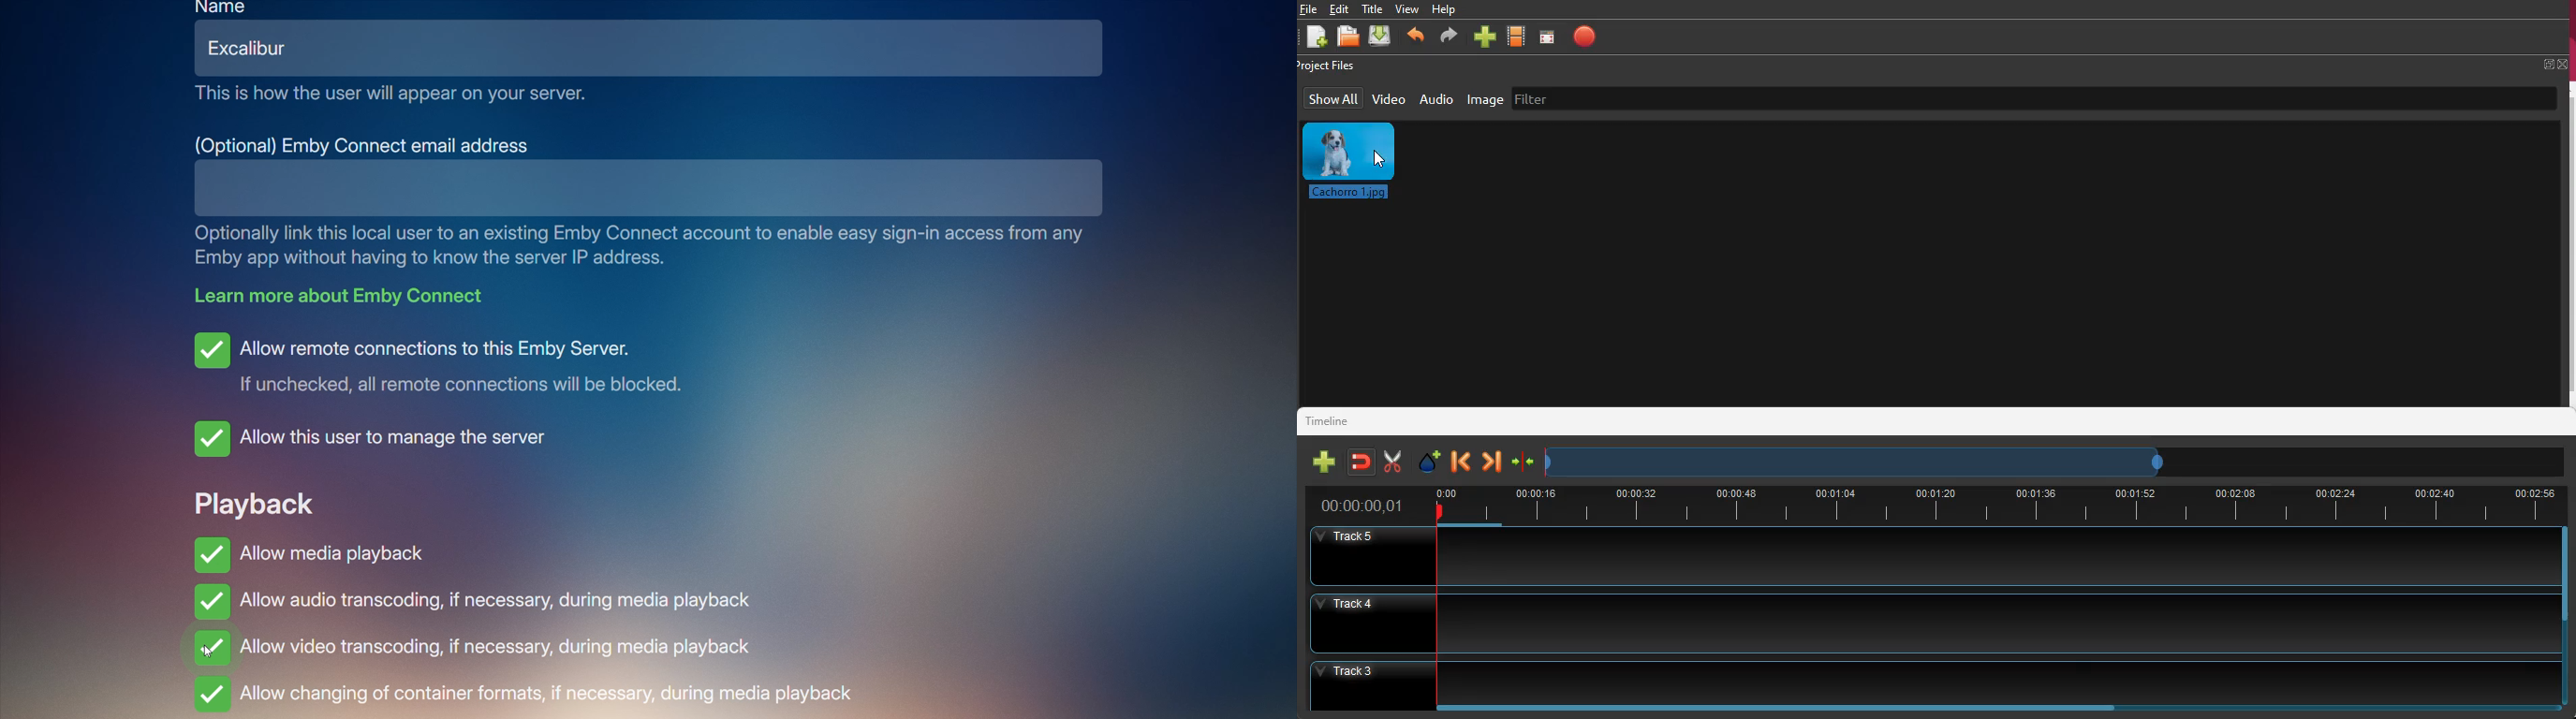 This screenshot has width=2576, height=728. Describe the element at coordinates (1409, 10) in the screenshot. I see `view` at that location.